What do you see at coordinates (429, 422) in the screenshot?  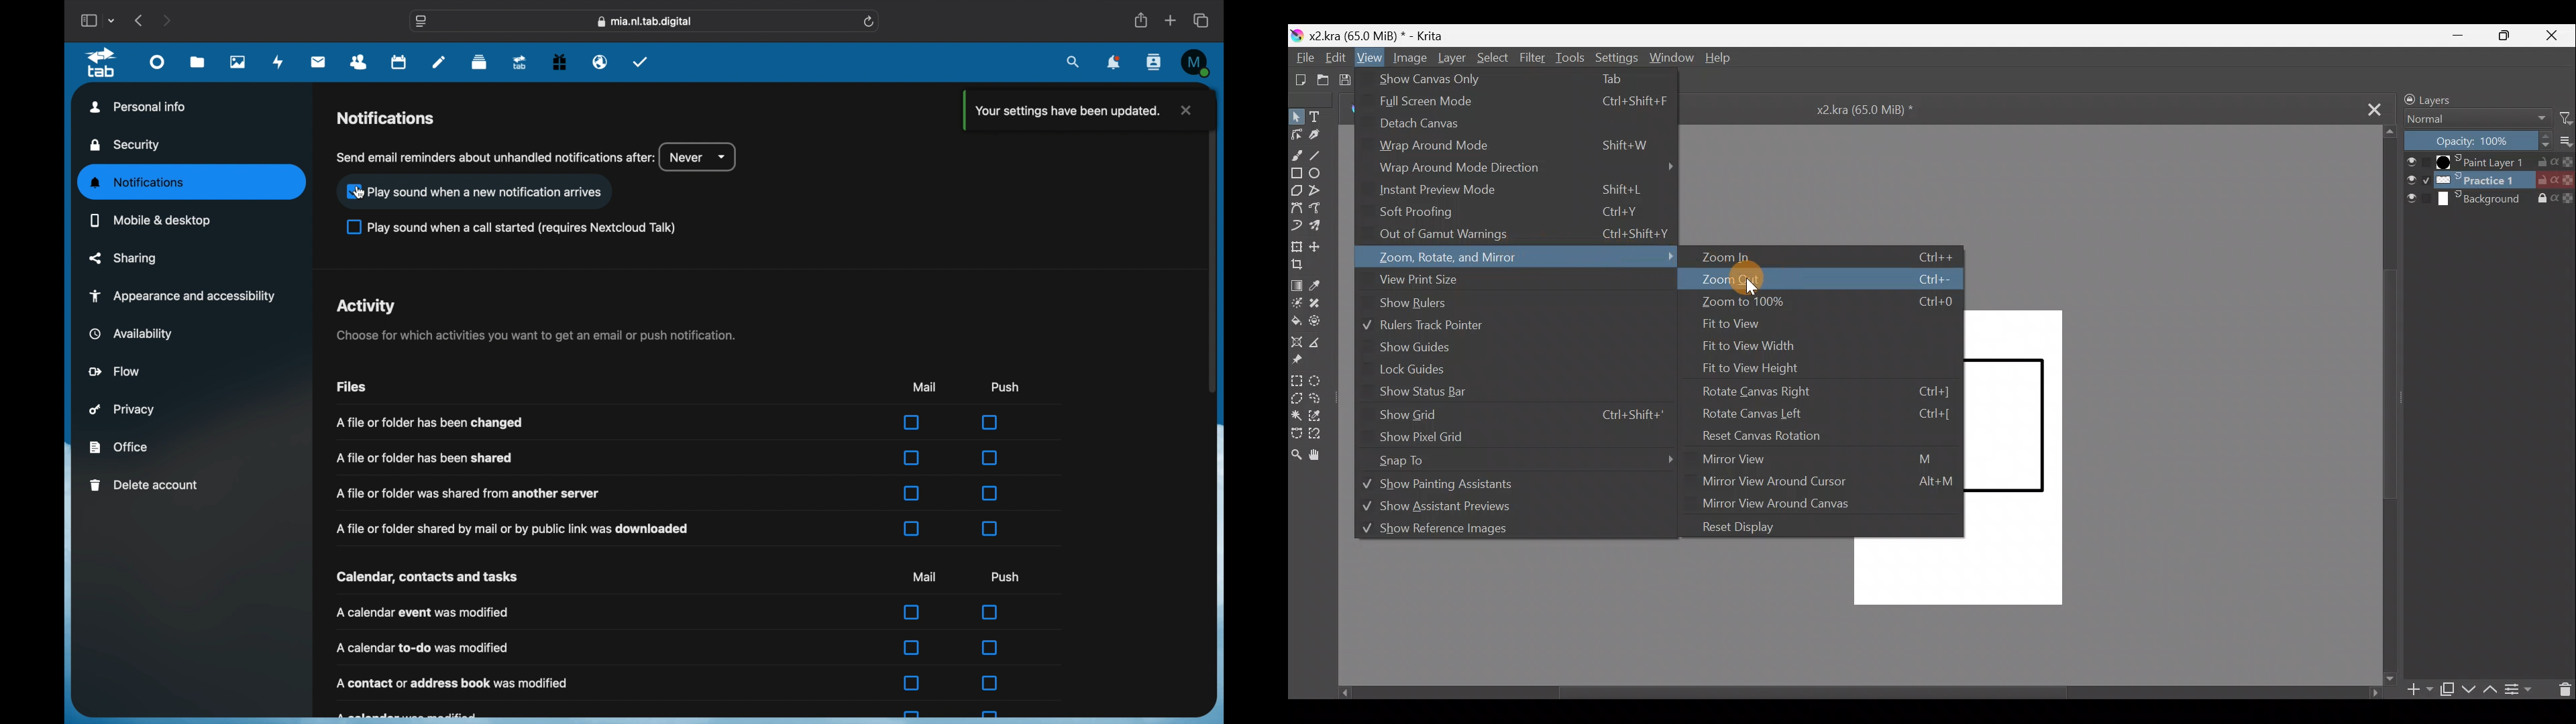 I see `info` at bounding box center [429, 422].